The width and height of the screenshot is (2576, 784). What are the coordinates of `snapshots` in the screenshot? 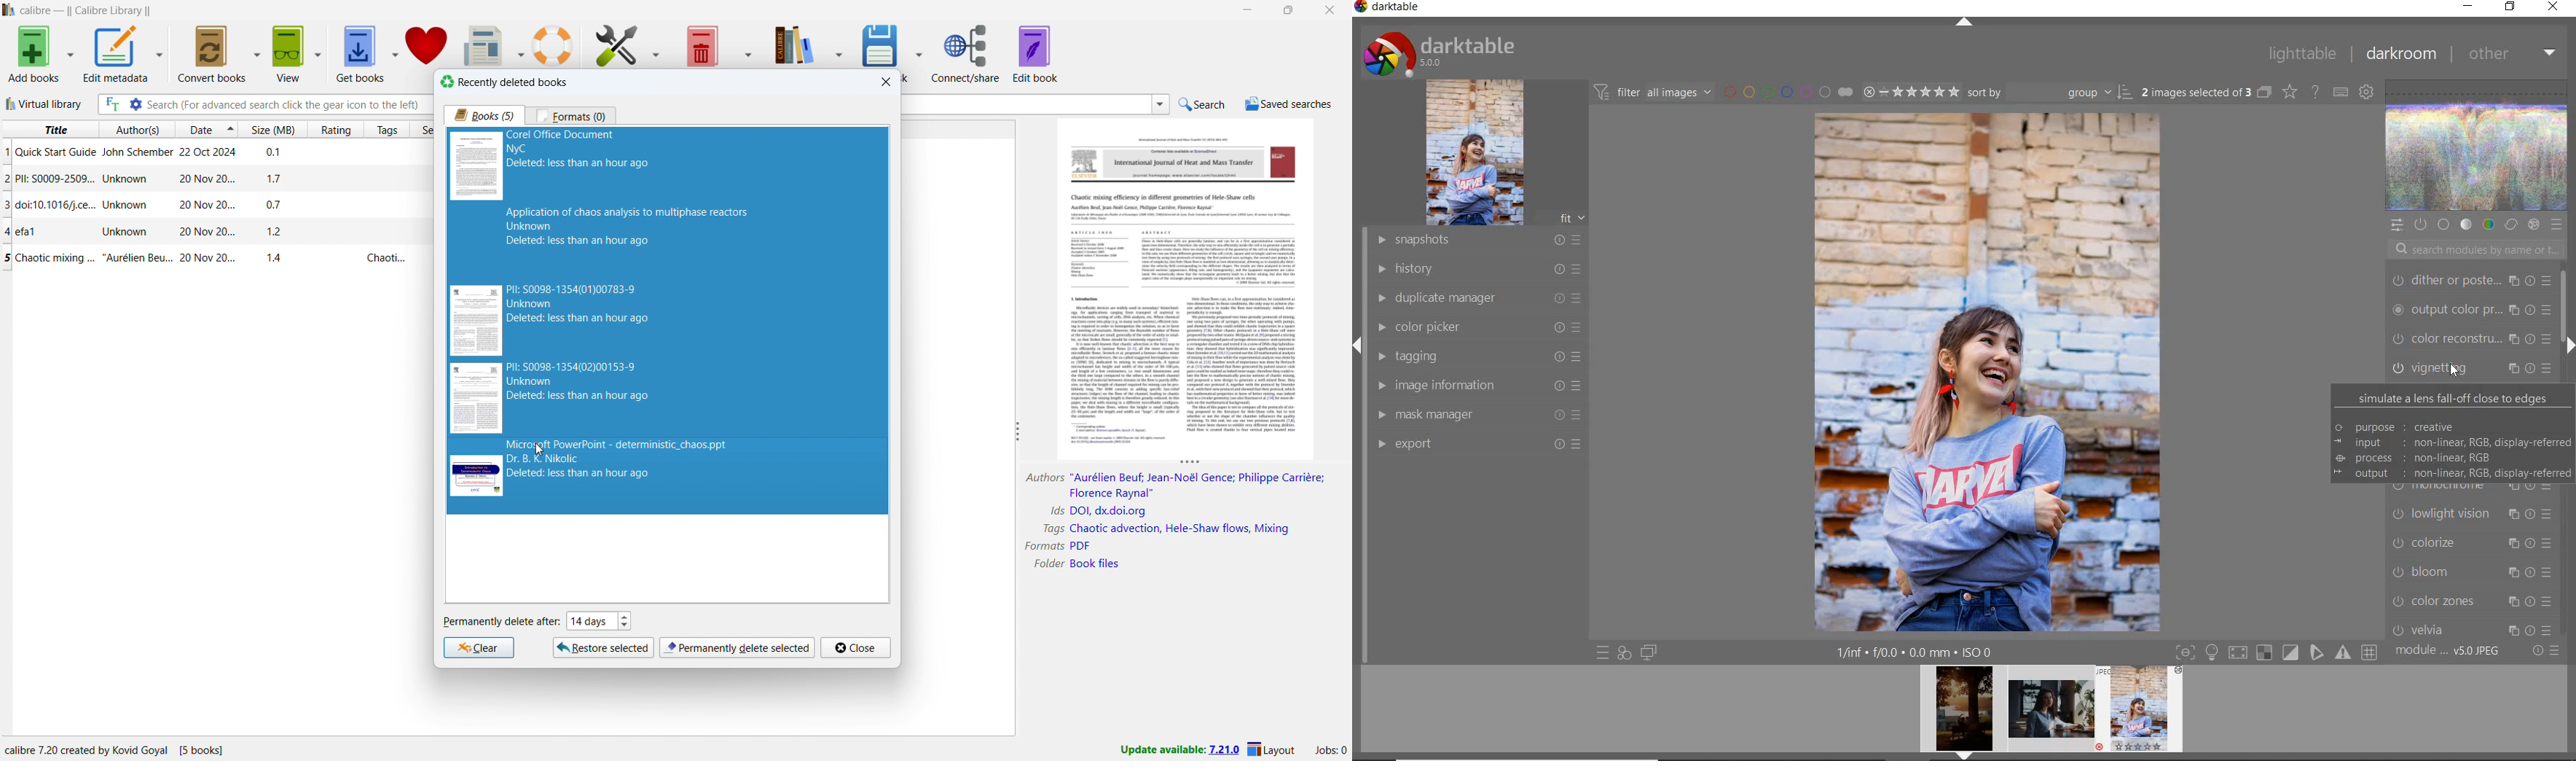 It's located at (1477, 241).